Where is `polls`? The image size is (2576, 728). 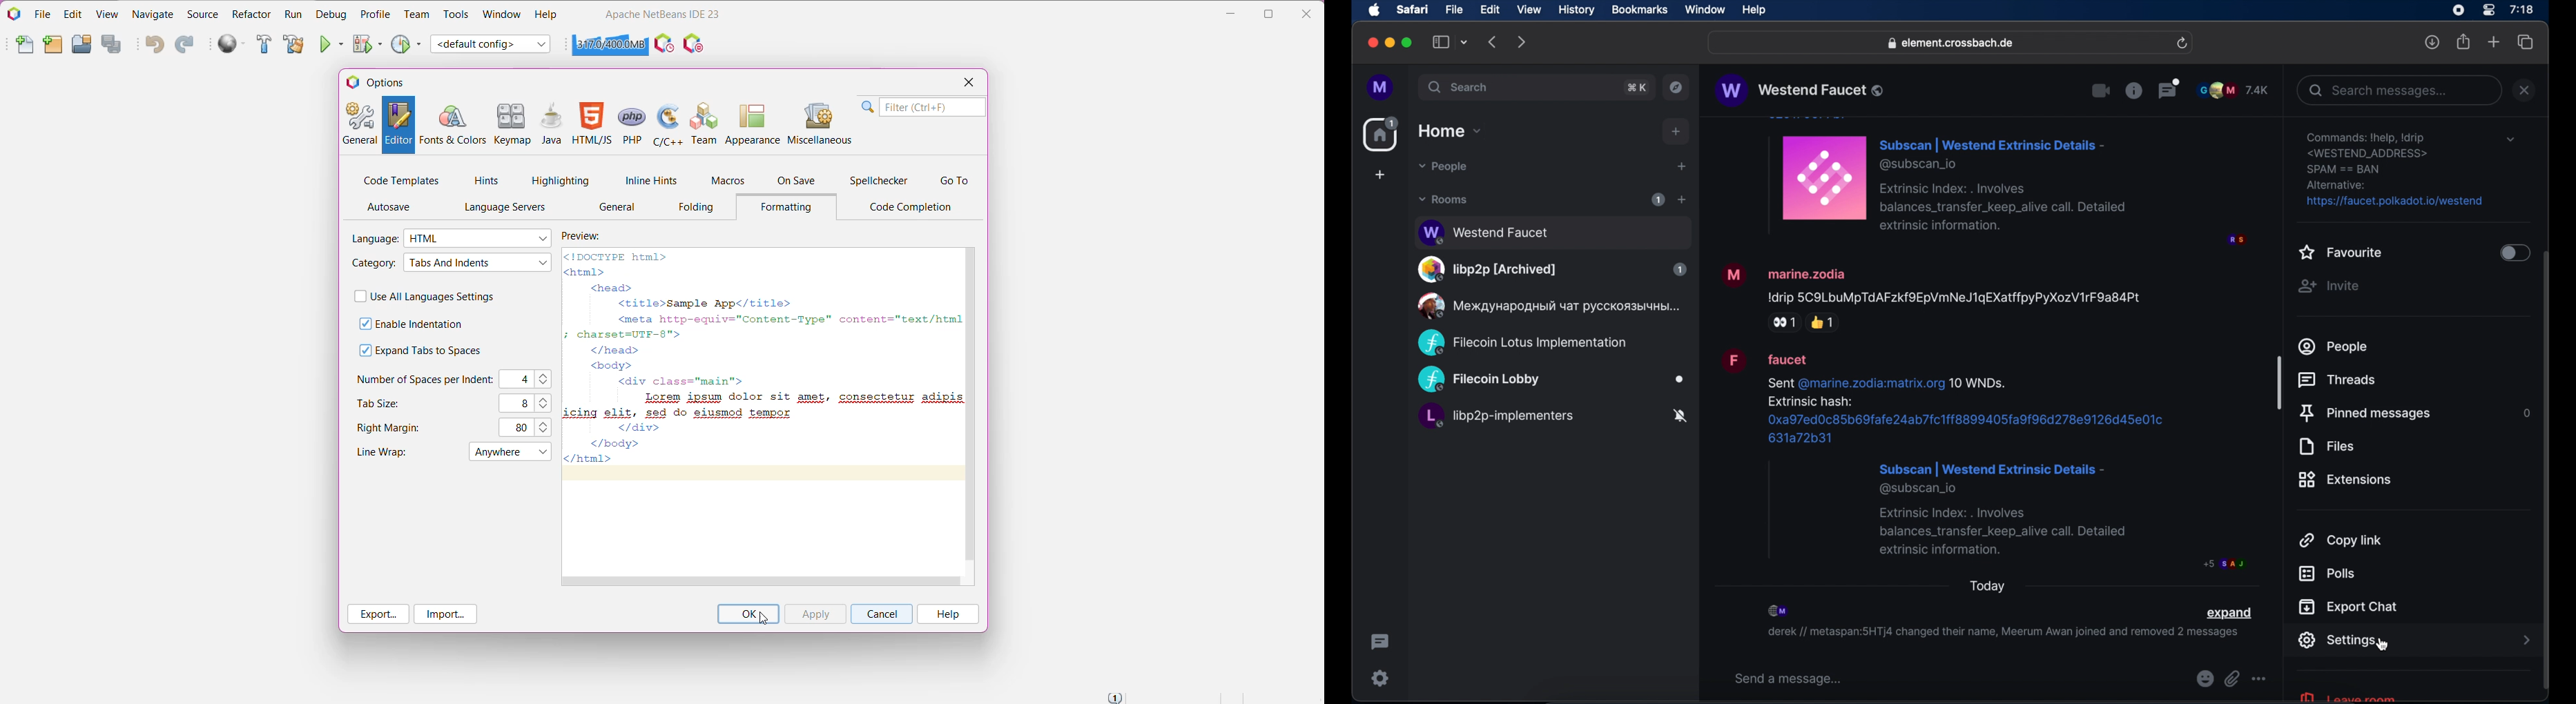 polls is located at coordinates (2326, 574).